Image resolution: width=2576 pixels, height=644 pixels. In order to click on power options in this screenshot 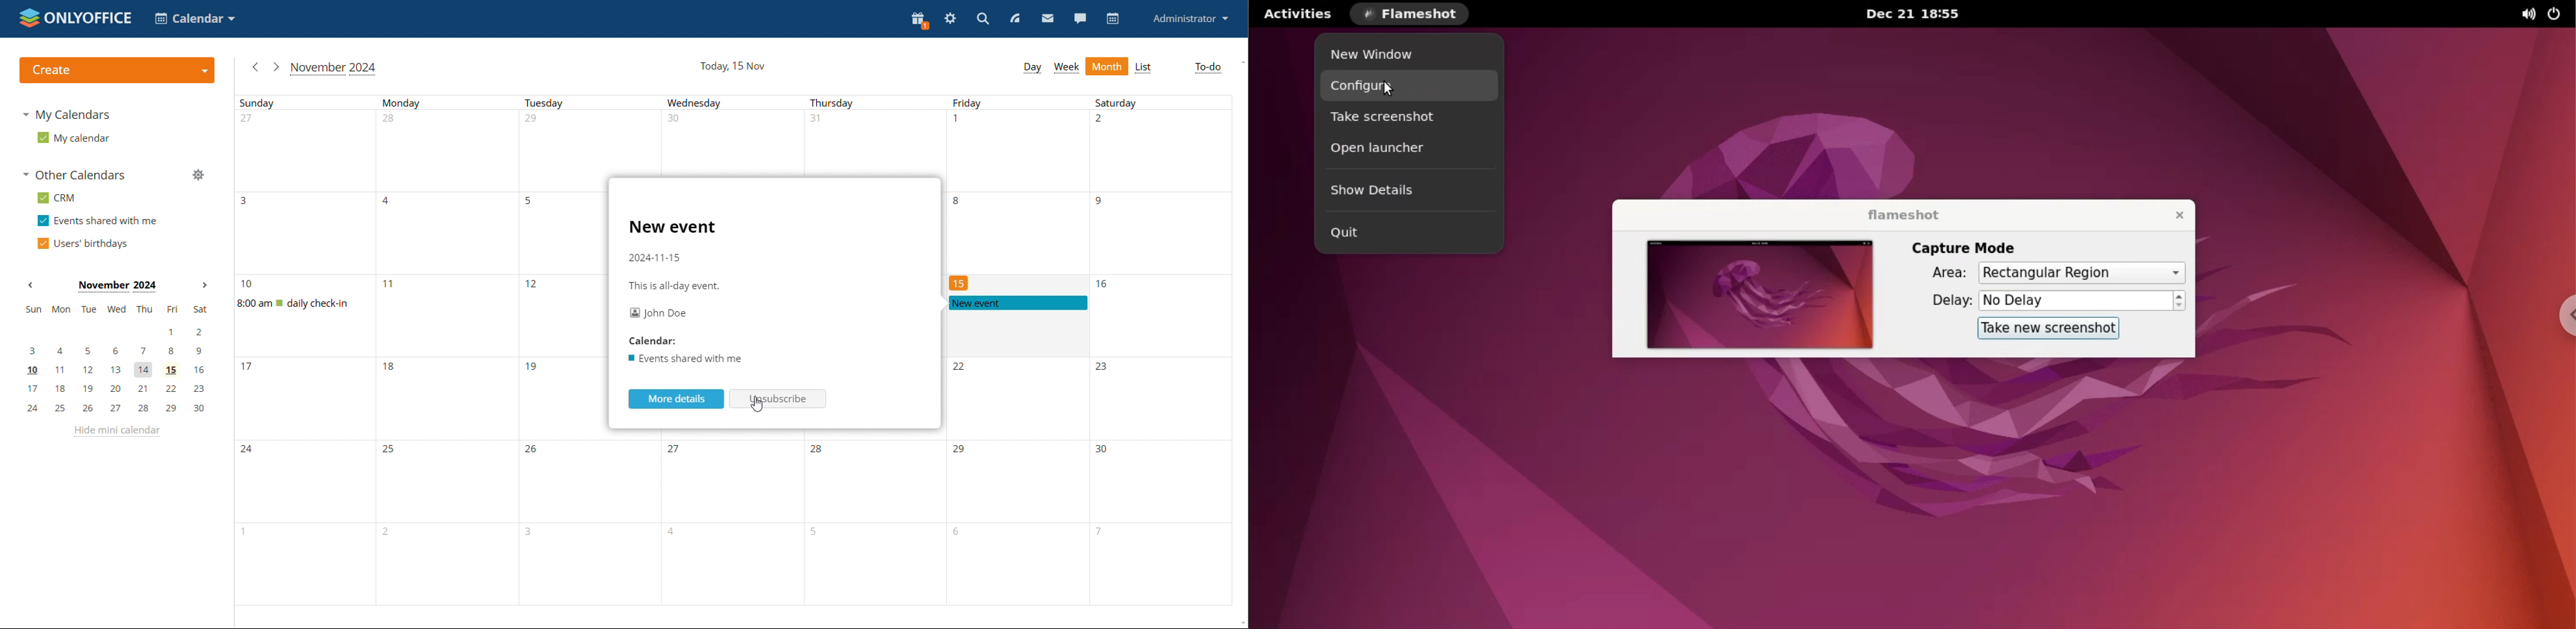, I will do `click(2555, 15)`.